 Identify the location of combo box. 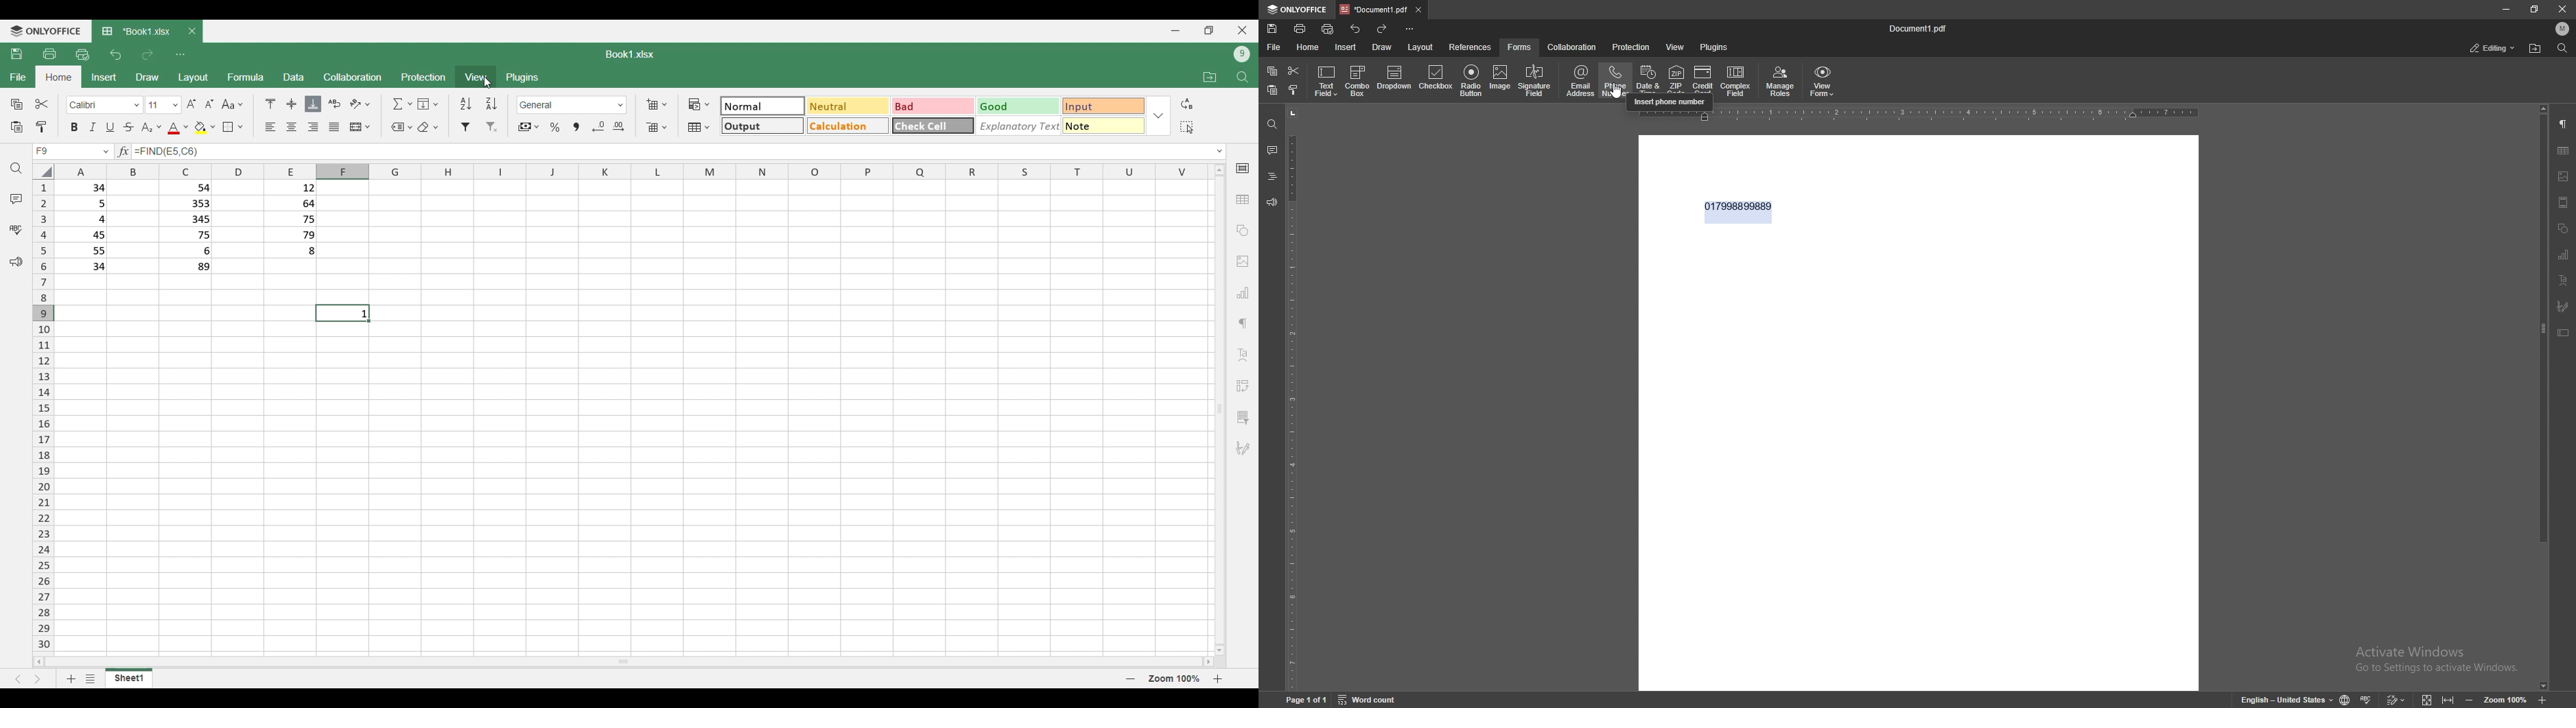
(1358, 80).